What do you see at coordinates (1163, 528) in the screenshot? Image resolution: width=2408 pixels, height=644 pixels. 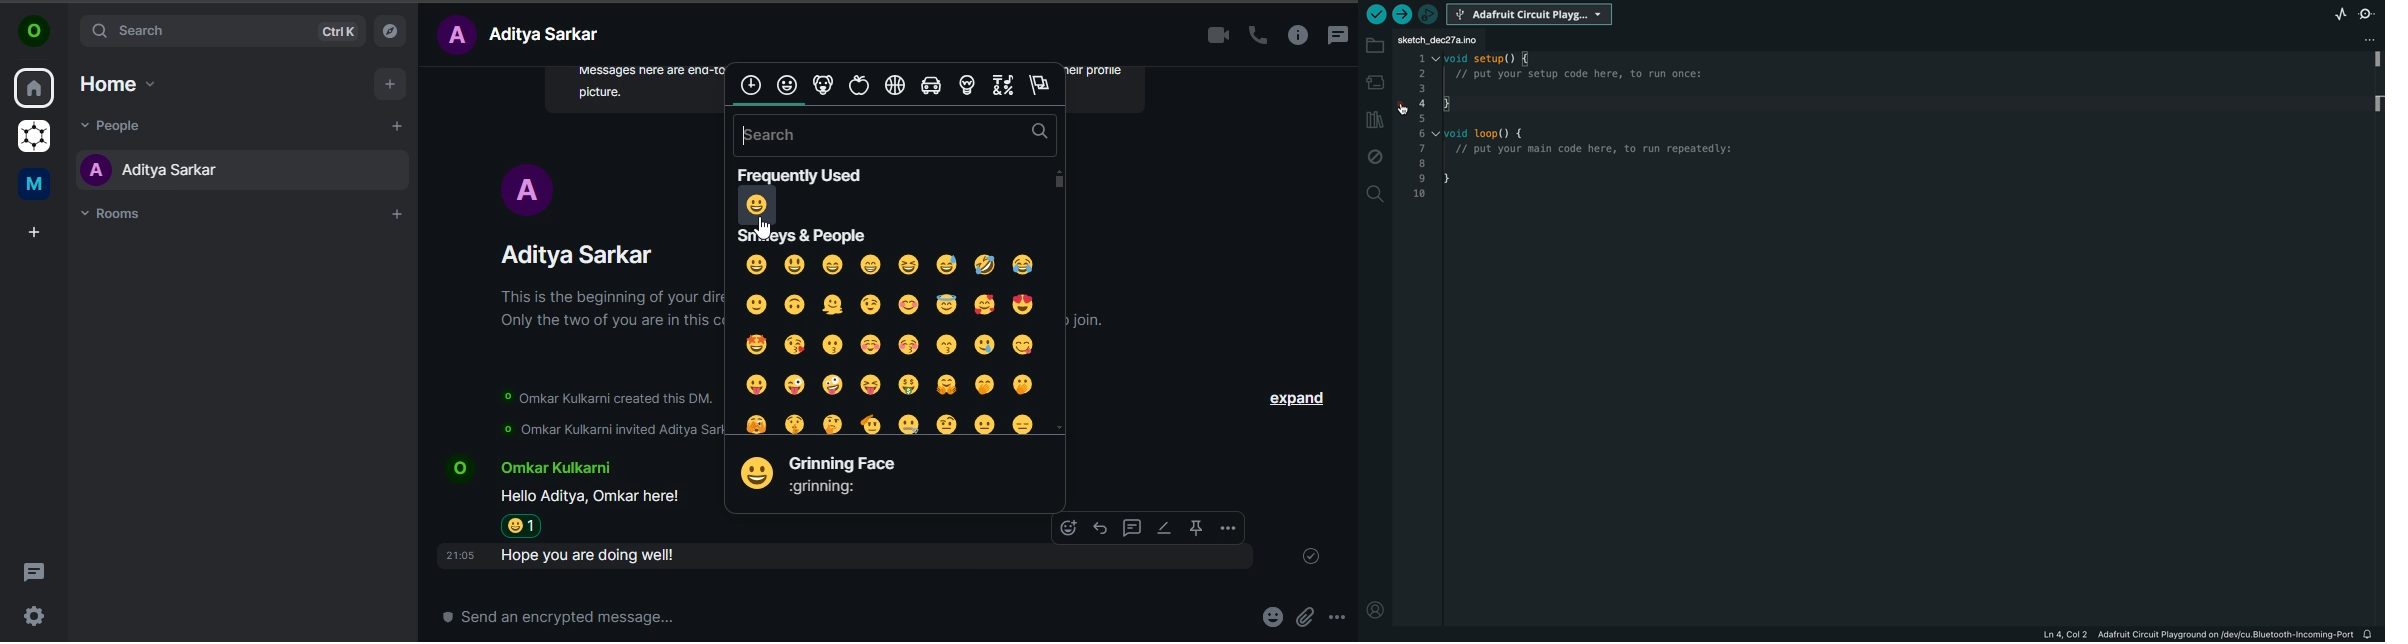 I see `edit` at bounding box center [1163, 528].